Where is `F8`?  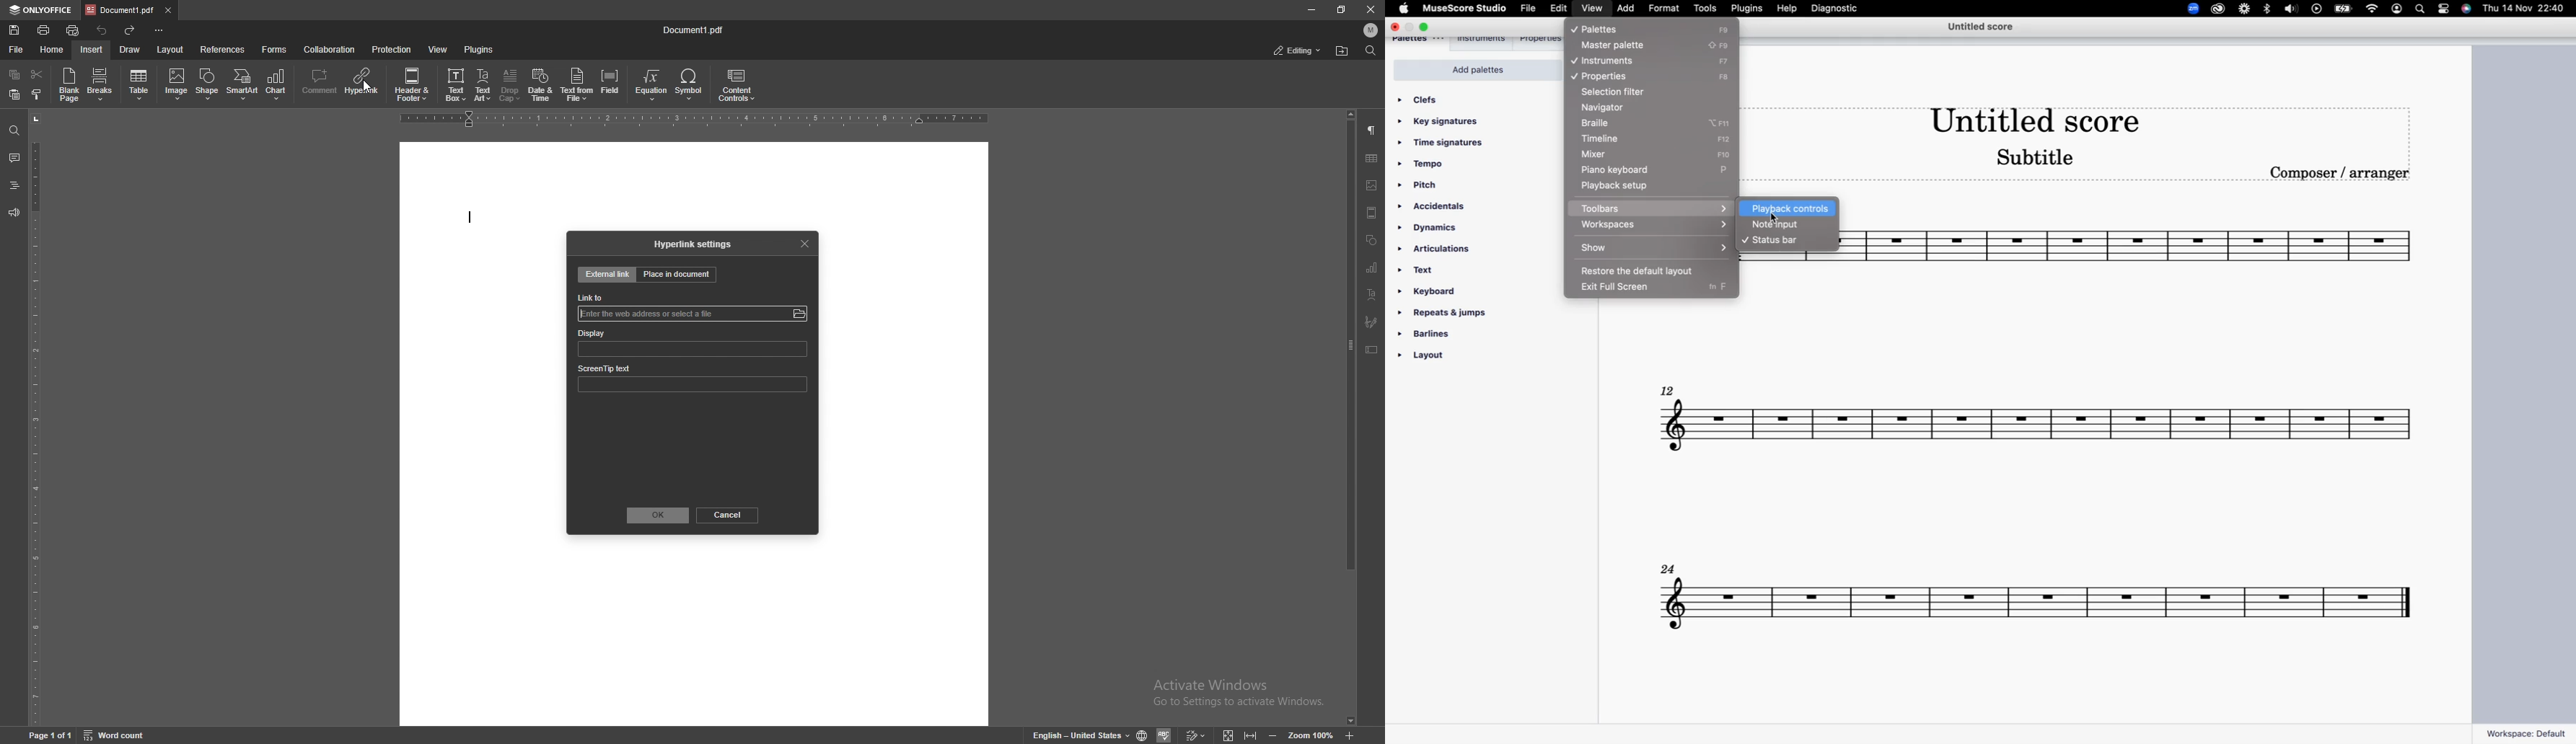
F8 is located at coordinates (1727, 78).